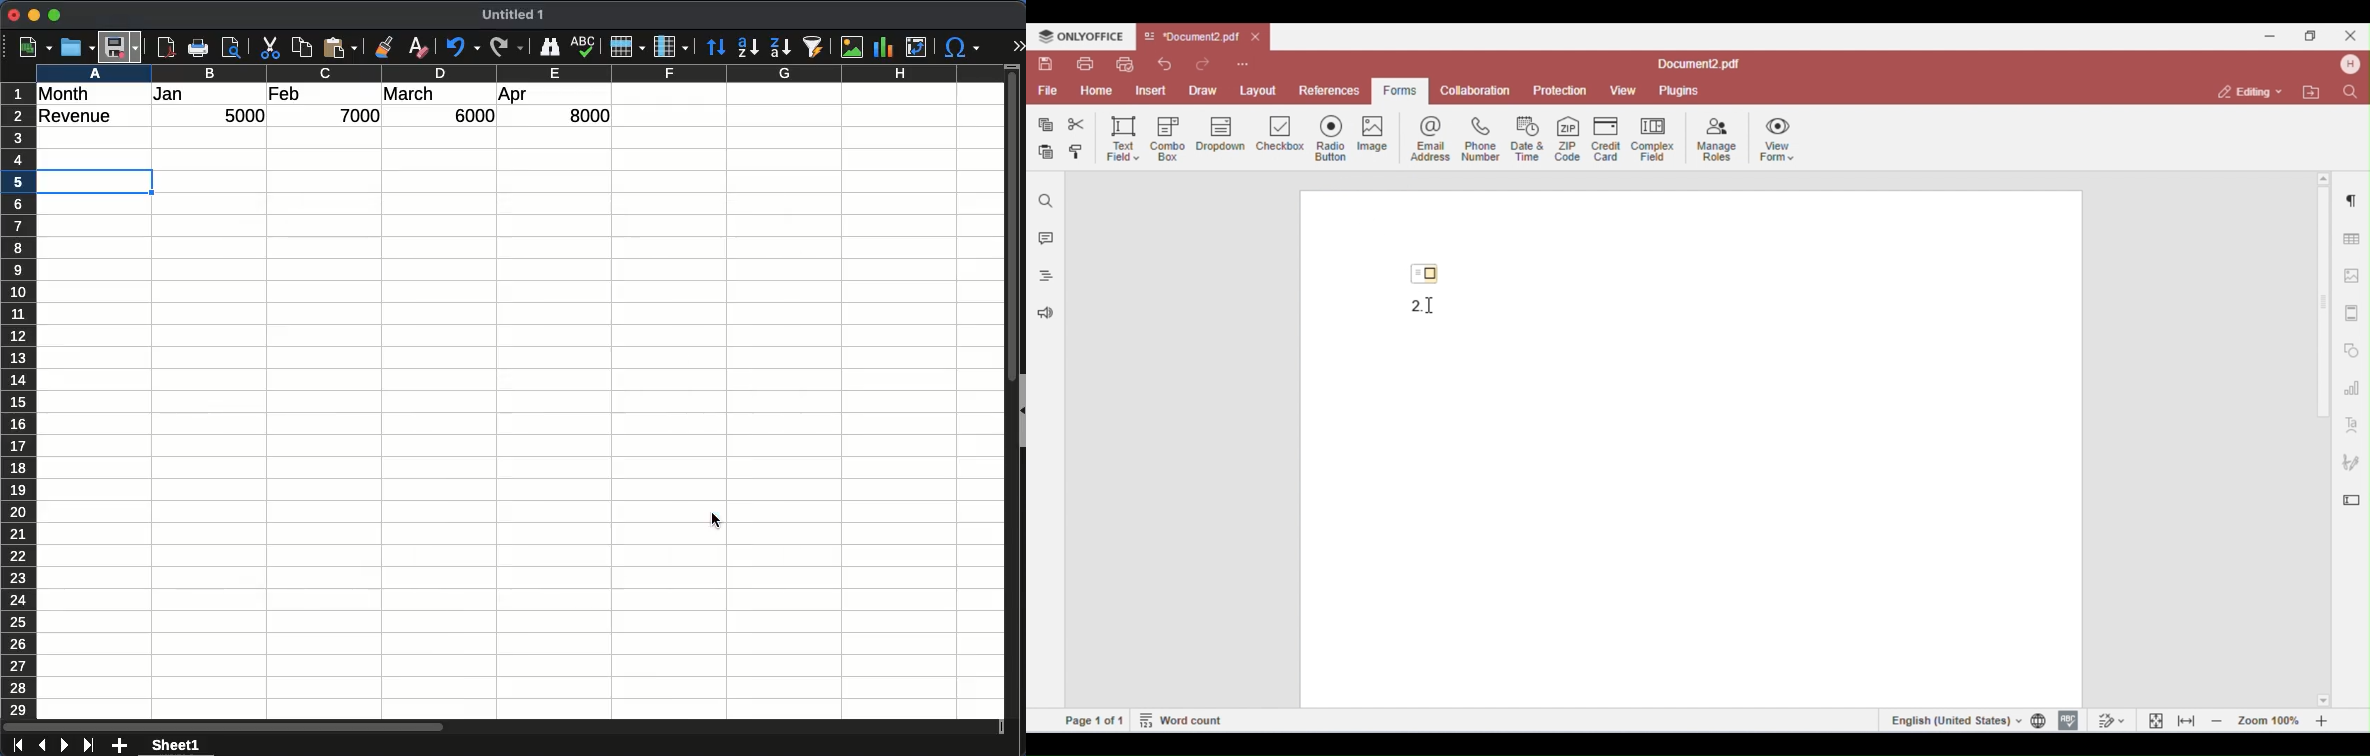  What do you see at coordinates (33, 47) in the screenshot?
I see `new` at bounding box center [33, 47].